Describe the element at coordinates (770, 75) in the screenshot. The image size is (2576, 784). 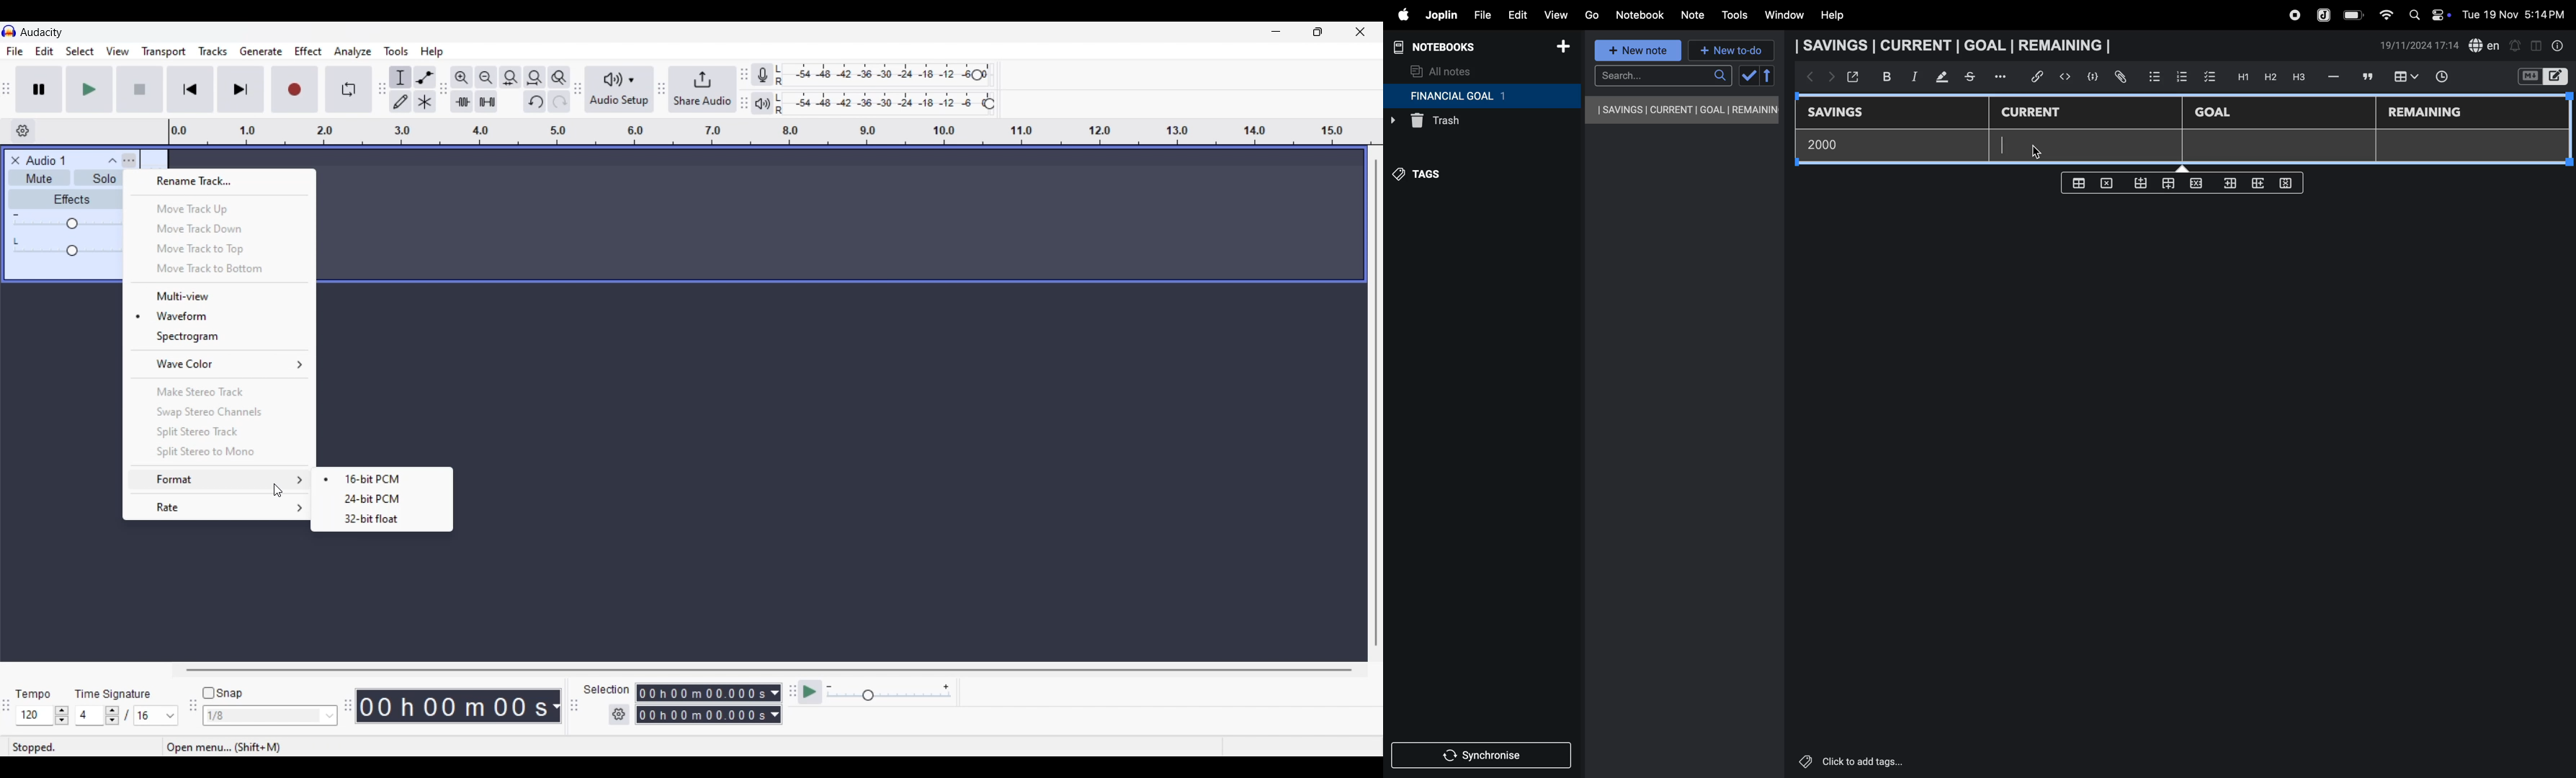
I see `Record meter` at that location.